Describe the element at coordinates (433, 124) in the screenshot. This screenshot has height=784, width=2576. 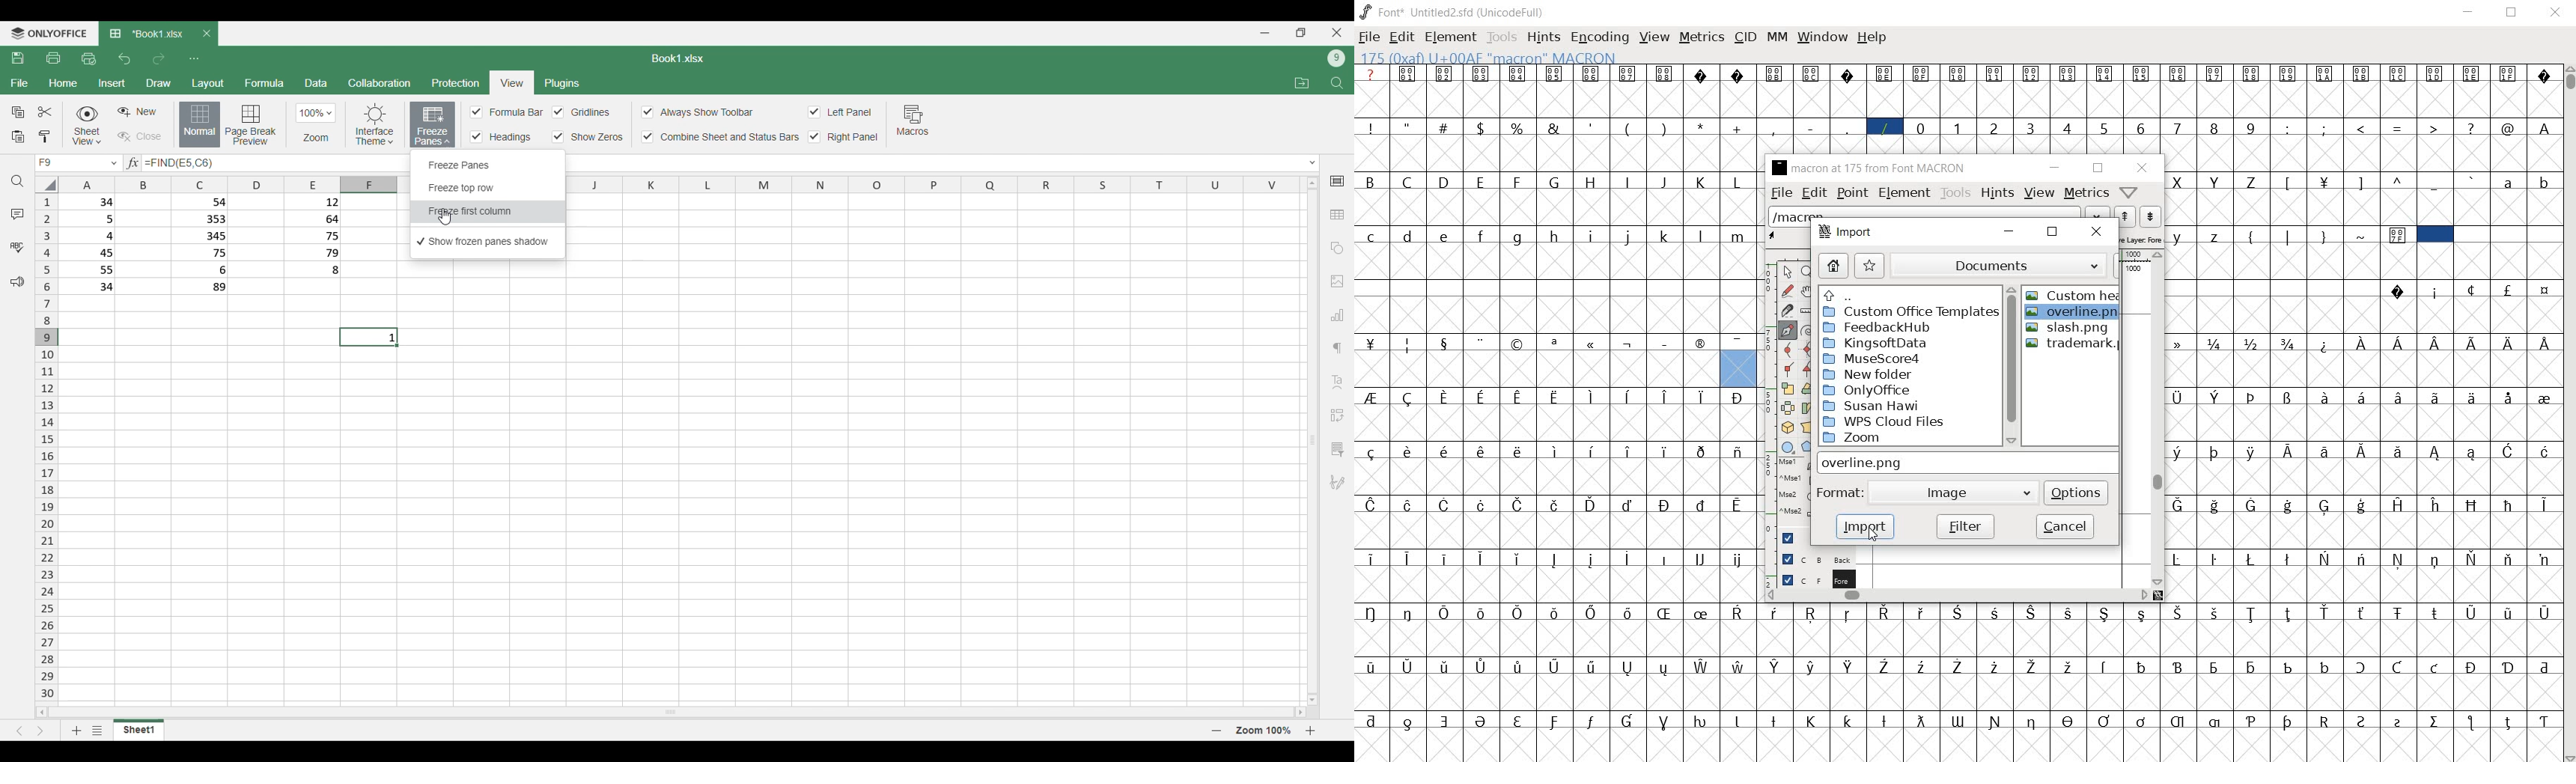
I see `Highlighted as current selection` at that location.